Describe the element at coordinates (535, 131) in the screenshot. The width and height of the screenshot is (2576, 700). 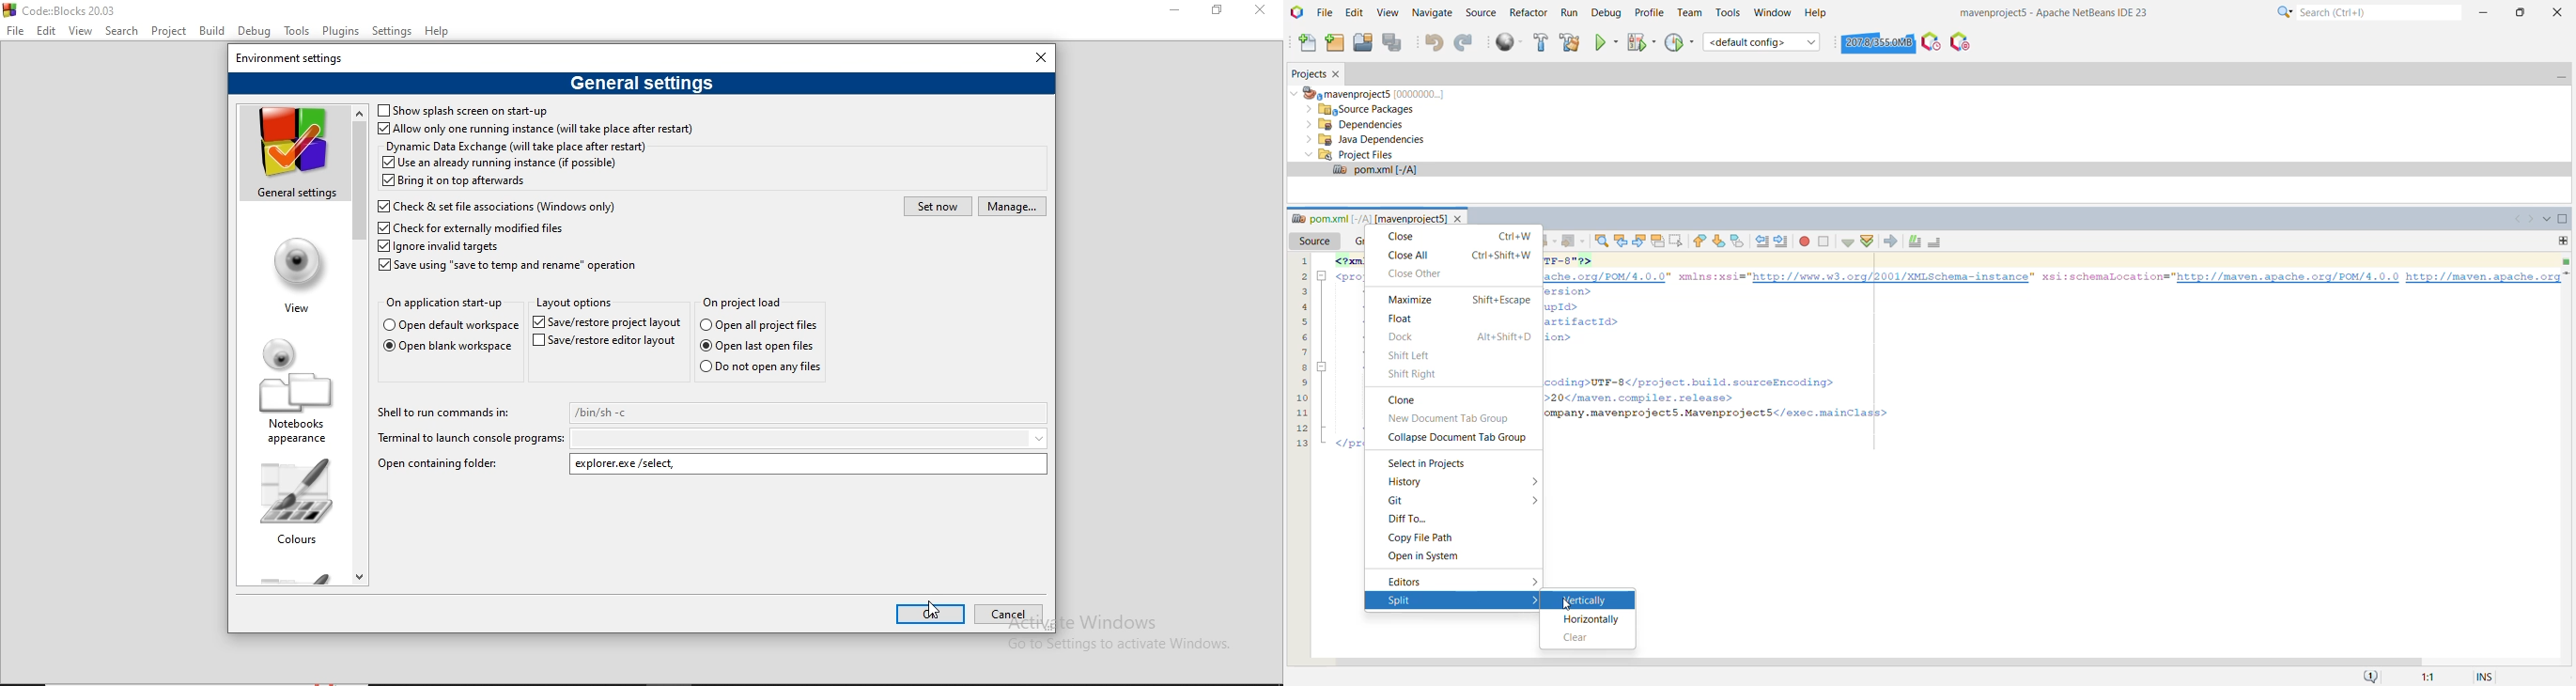
I see `Allow only one running instance (will take place after restart)` at that location.